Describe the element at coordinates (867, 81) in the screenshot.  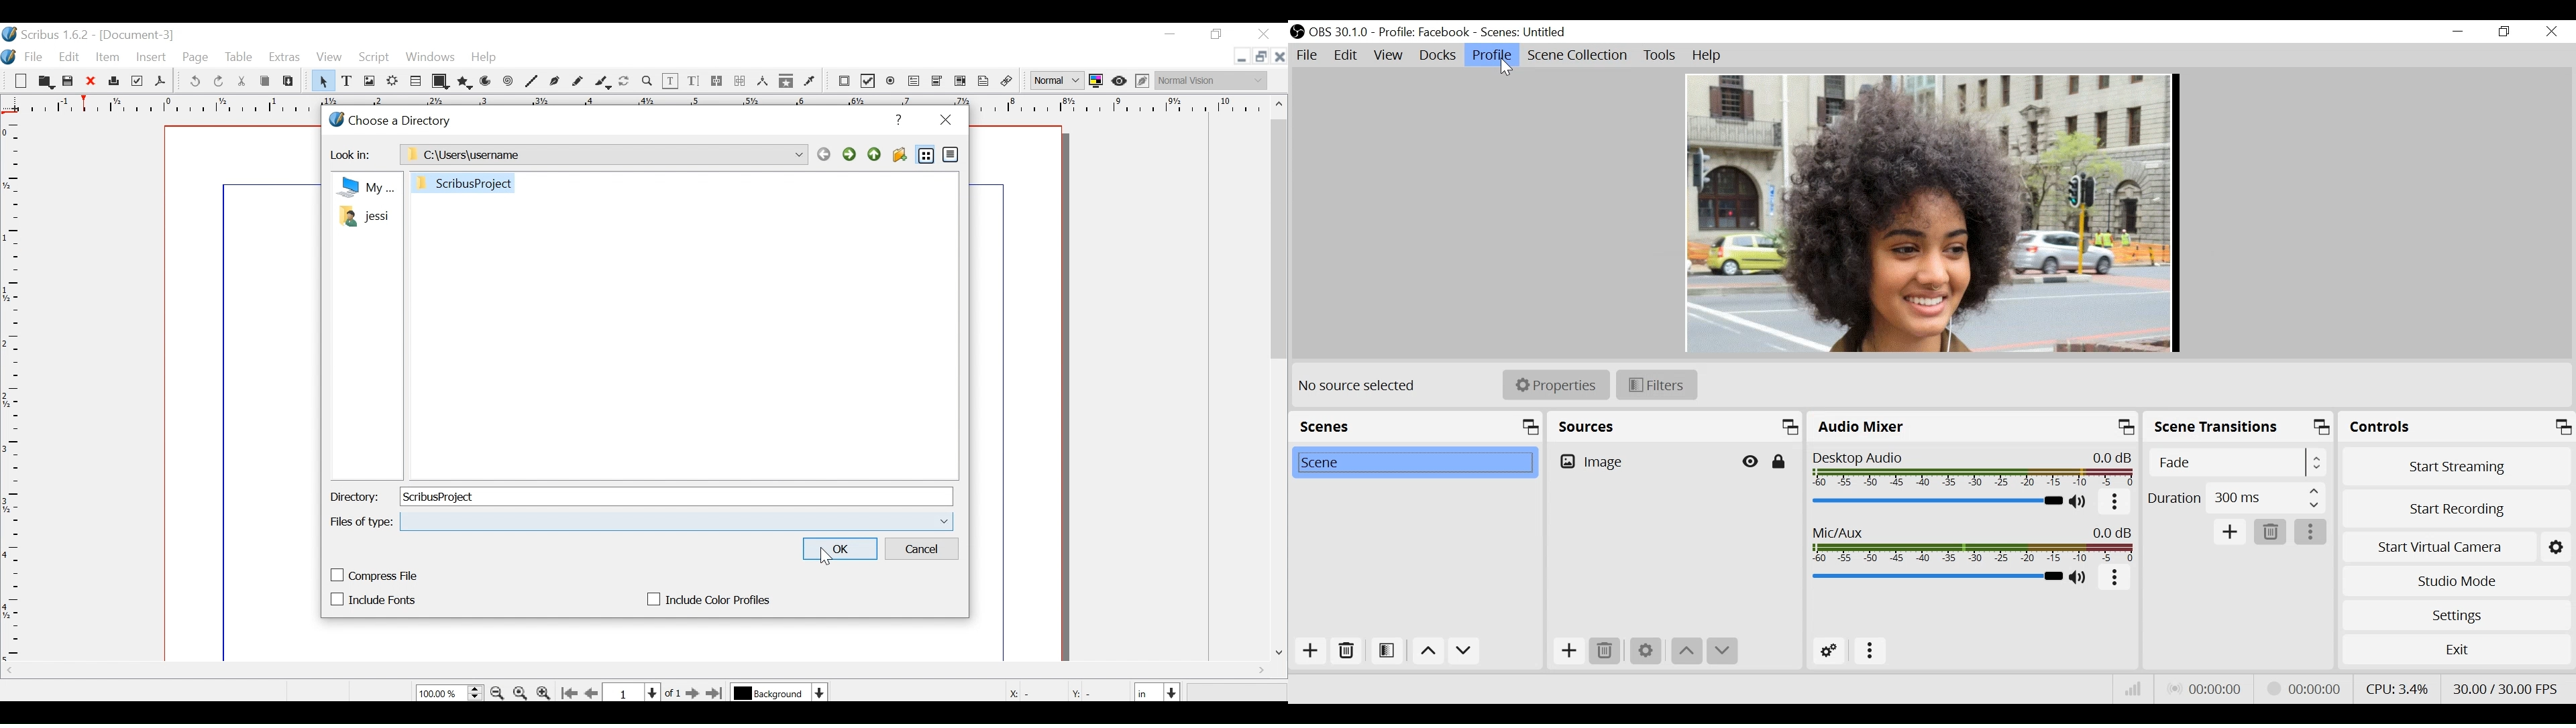
I see `PDF Check Box` at that location.